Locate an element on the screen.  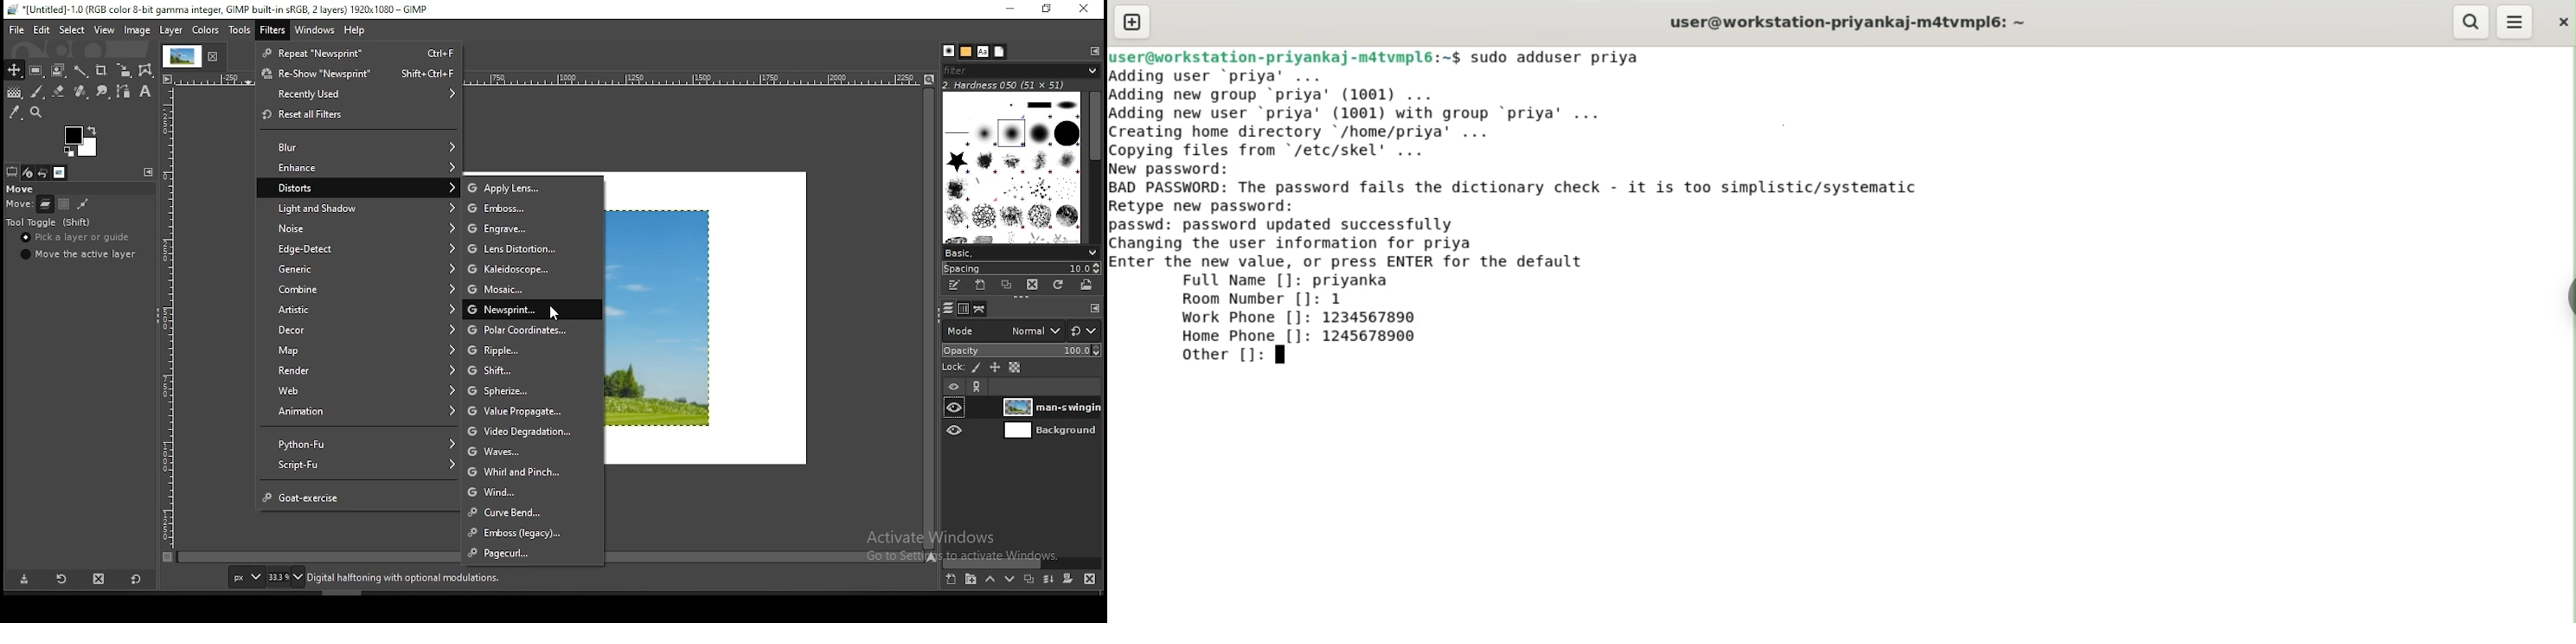
move layer is located at coordinates (44, 203).